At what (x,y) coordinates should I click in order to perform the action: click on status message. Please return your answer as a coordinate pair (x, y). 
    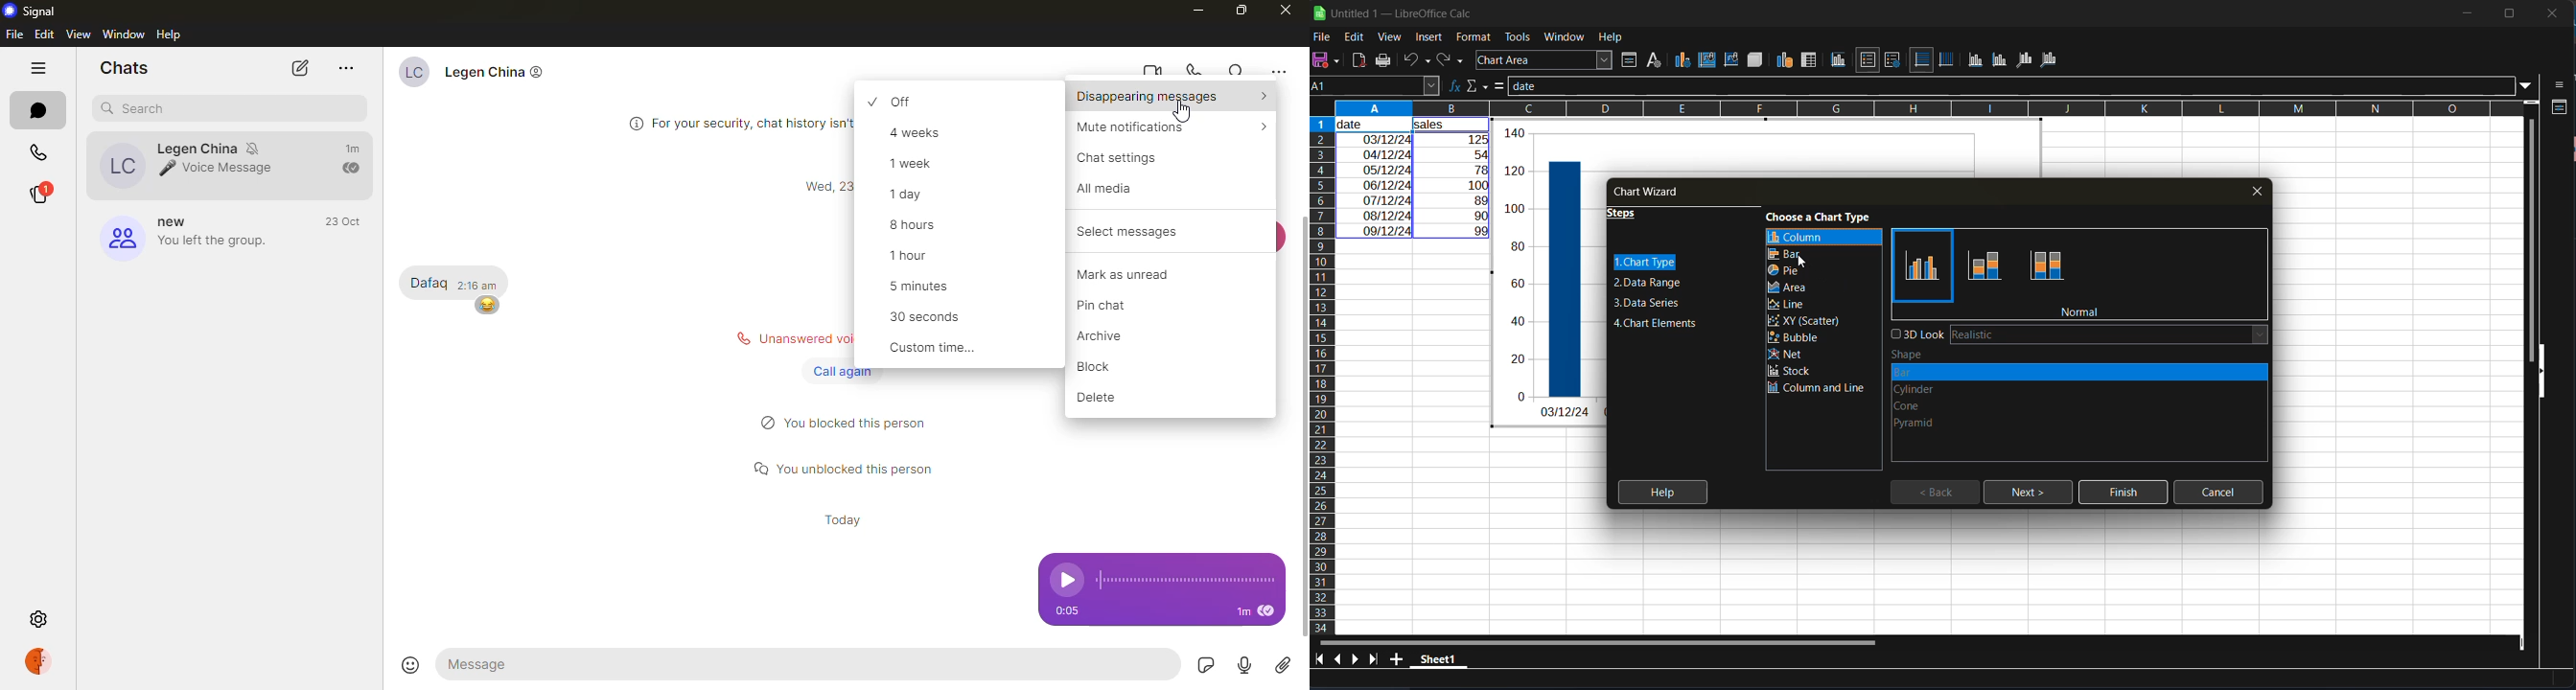
    Looking at the image, I should click on (850, 423).